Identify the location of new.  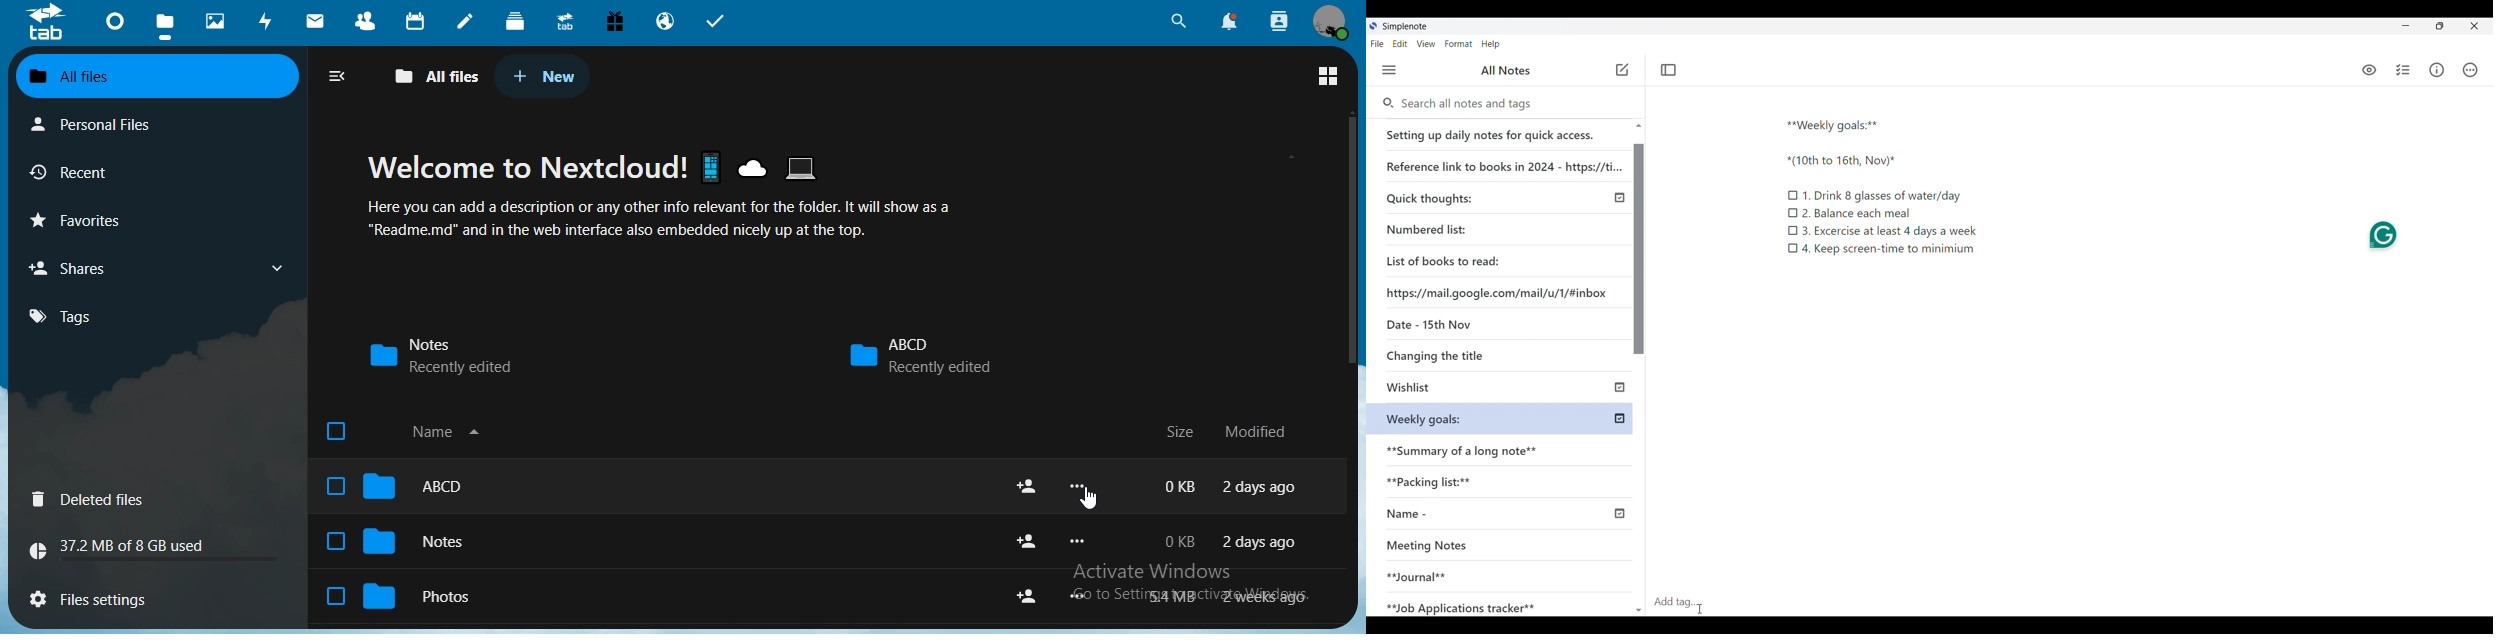
(540, 72).